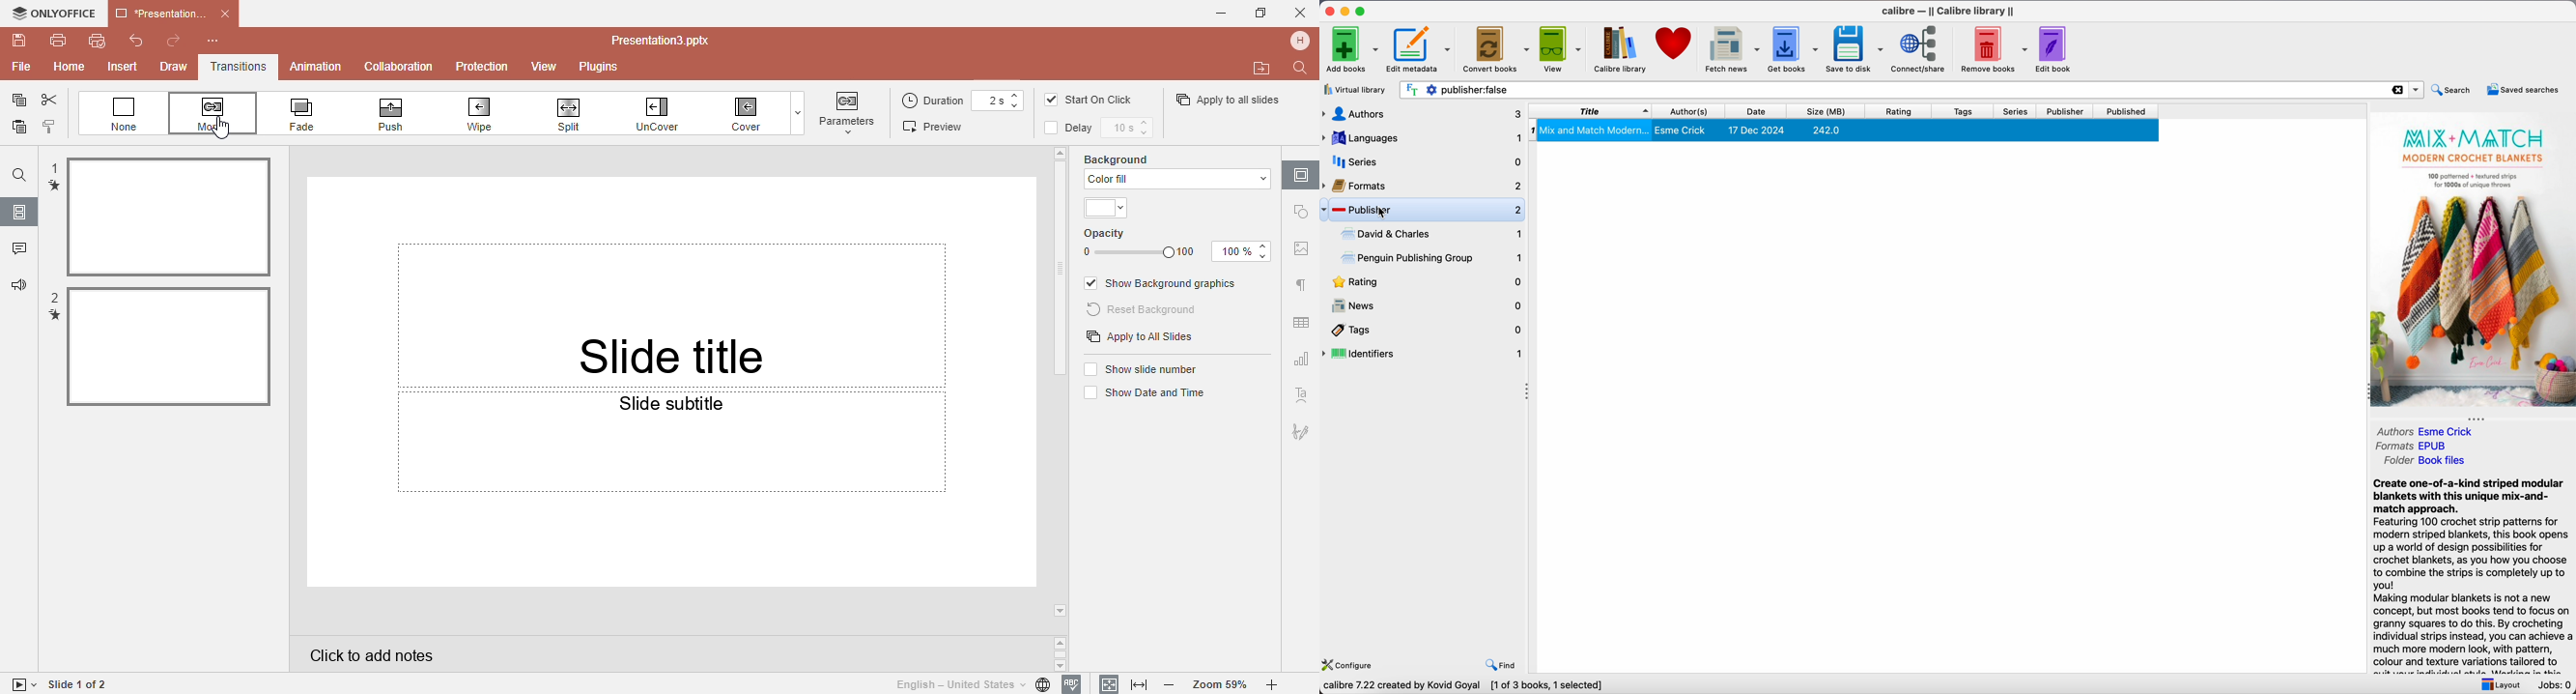 This screenshot has width=2576, height=700. I want to click on Redo, so click(173, 42).